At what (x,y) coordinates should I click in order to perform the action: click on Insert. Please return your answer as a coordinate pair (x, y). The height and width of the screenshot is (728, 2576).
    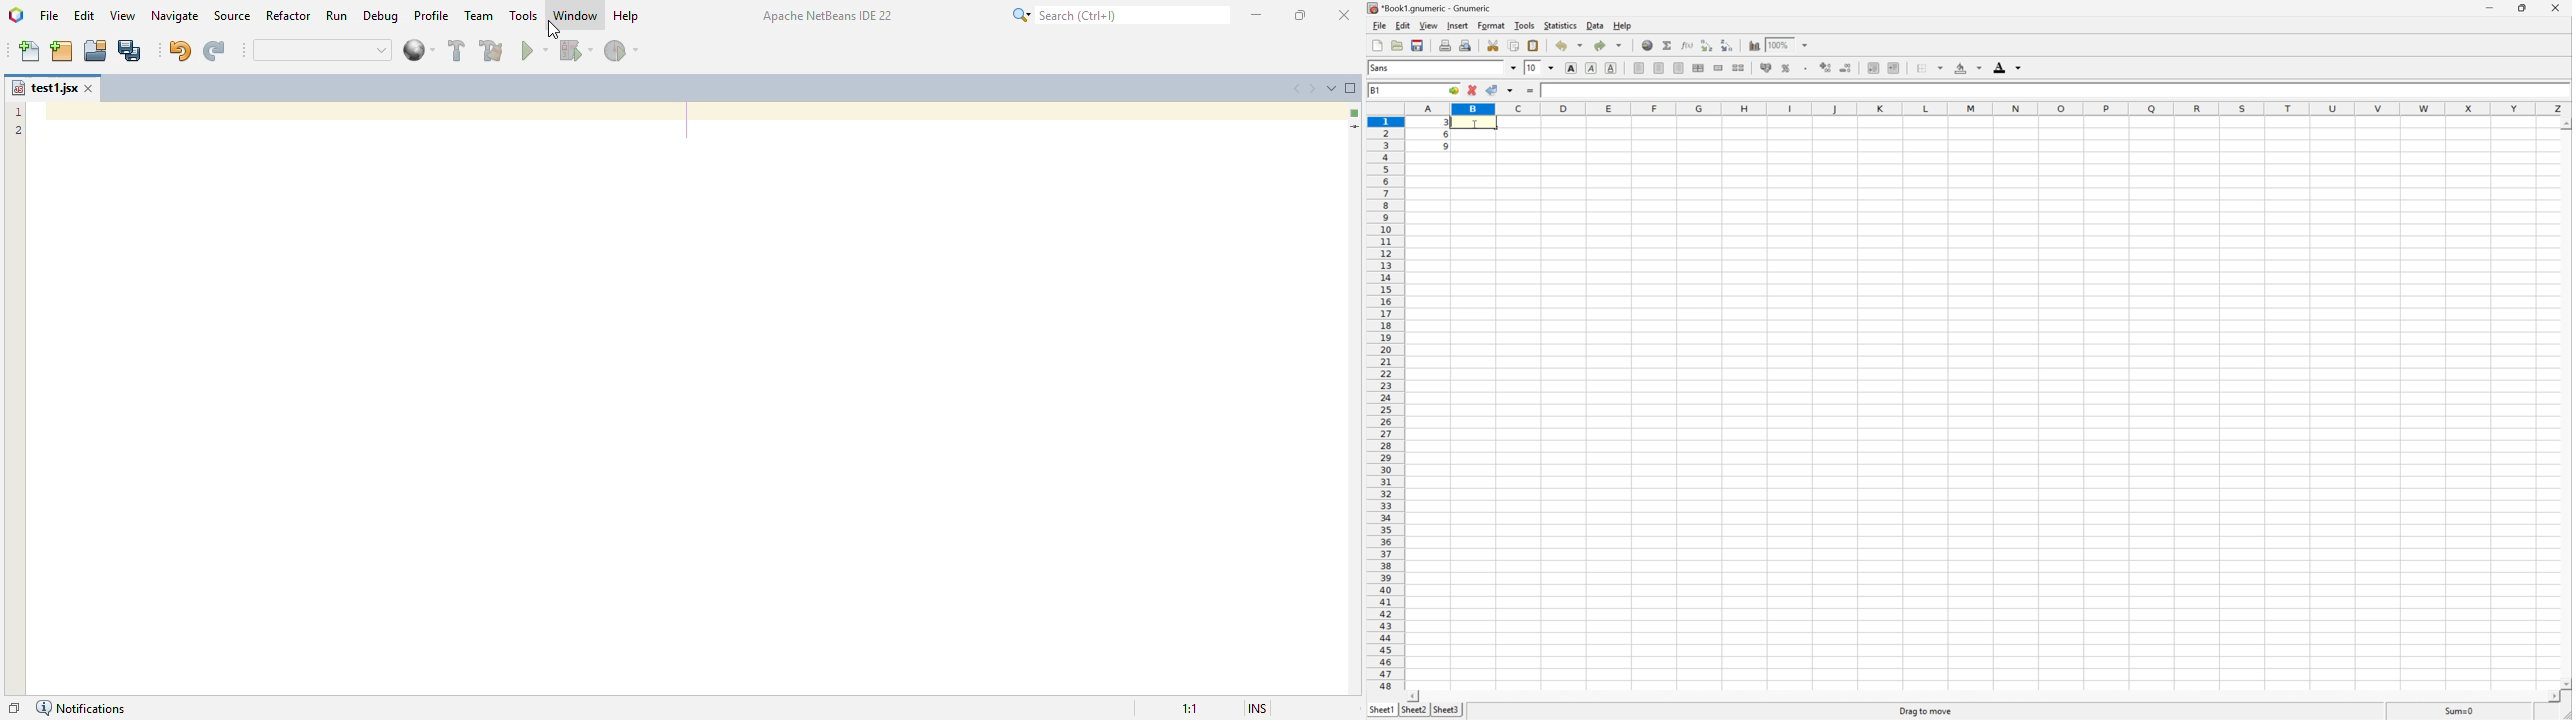
    Looking at the image, I should click on (1457, 25).